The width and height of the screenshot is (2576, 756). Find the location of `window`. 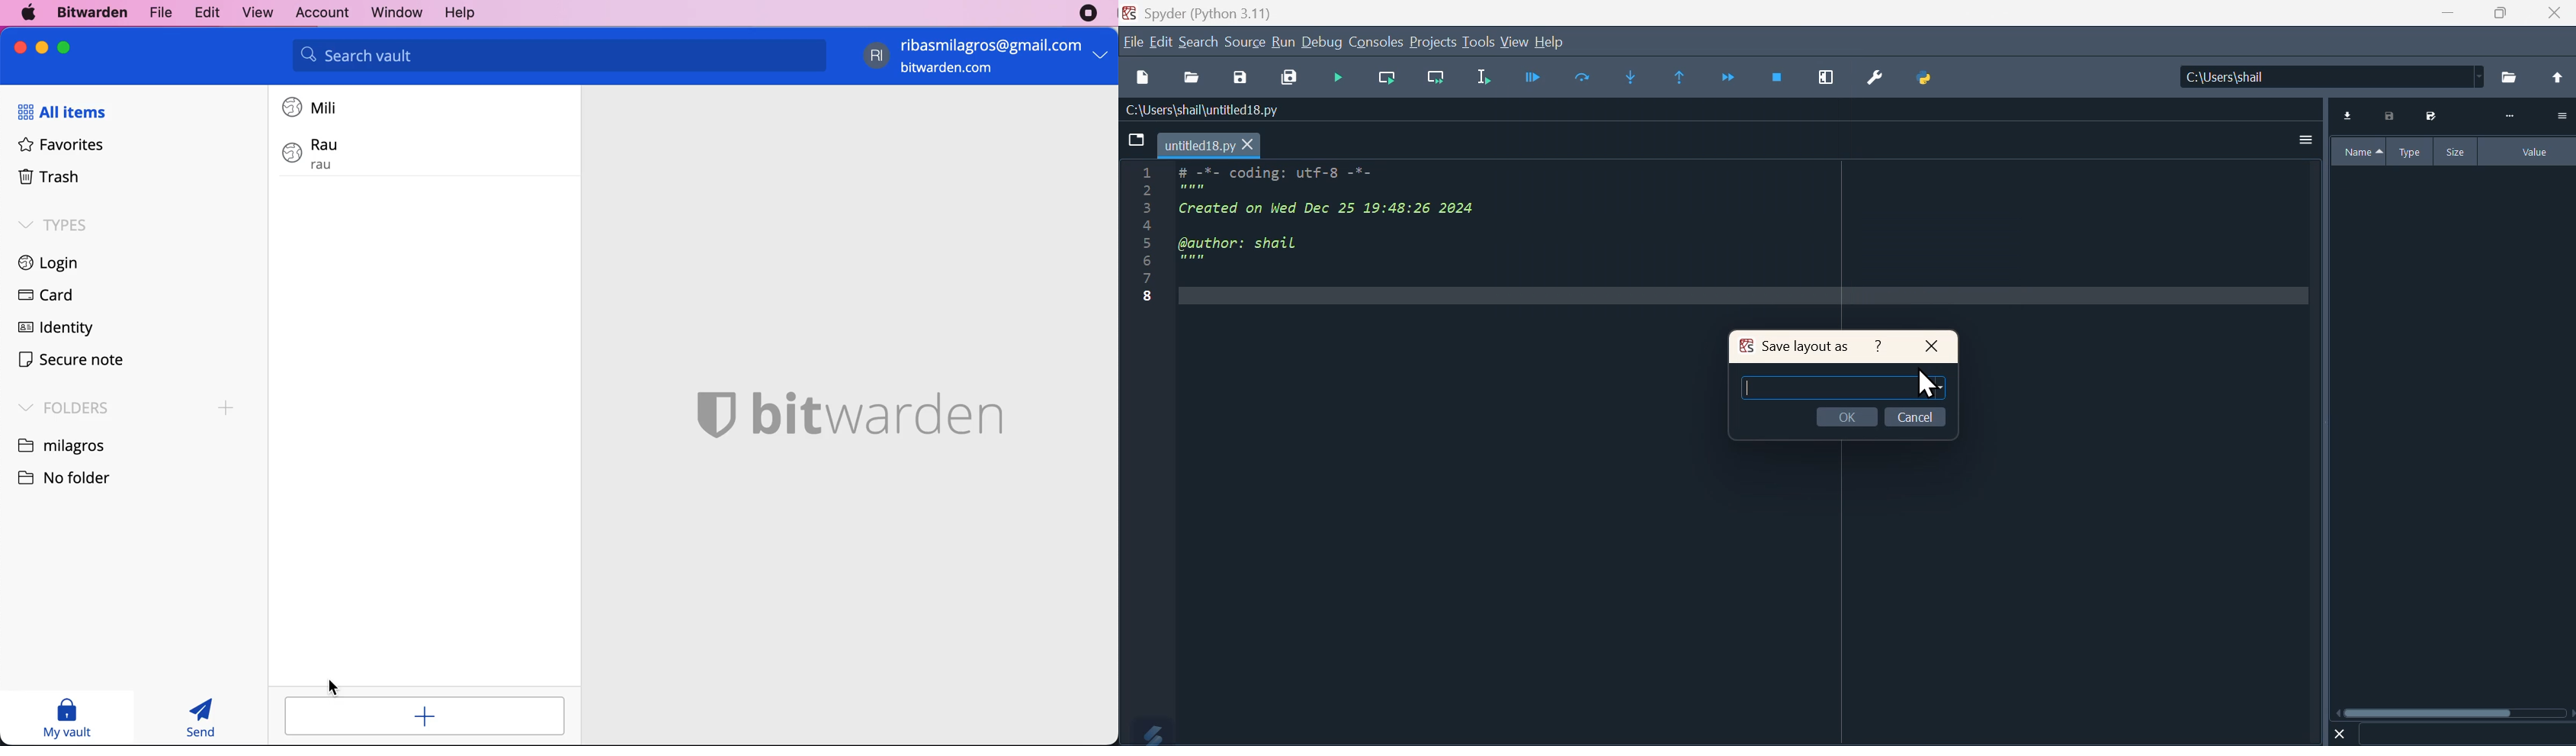

window is located at coordinates (391, 12).